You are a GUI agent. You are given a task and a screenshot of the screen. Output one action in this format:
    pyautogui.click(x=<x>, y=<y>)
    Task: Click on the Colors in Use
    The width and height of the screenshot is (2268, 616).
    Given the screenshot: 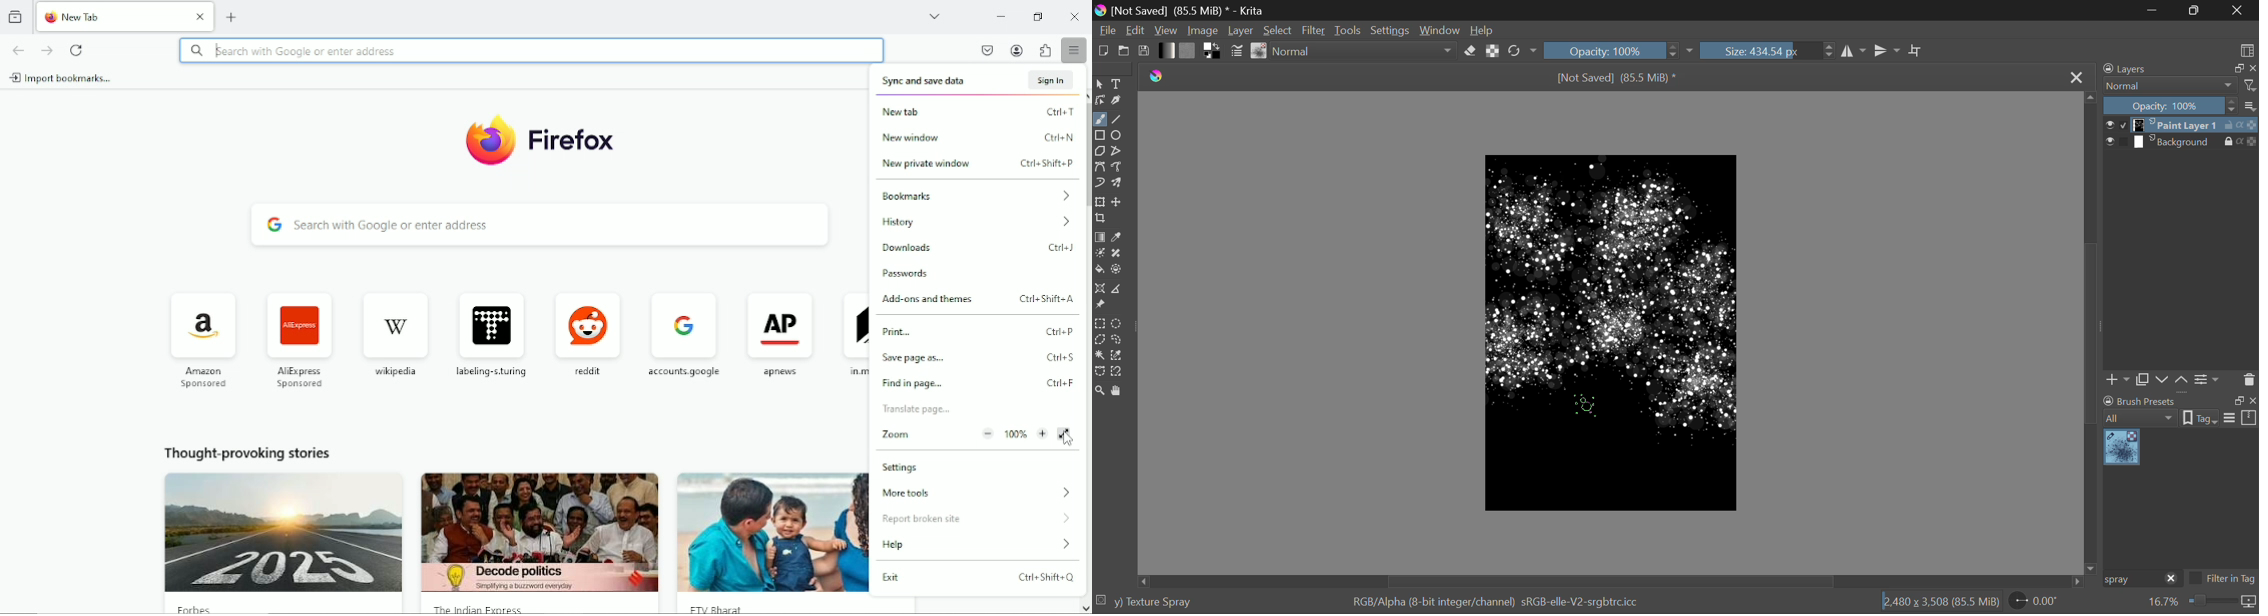 What is the action you would take?
    pyautogui.click(x=1213, y=51)
    